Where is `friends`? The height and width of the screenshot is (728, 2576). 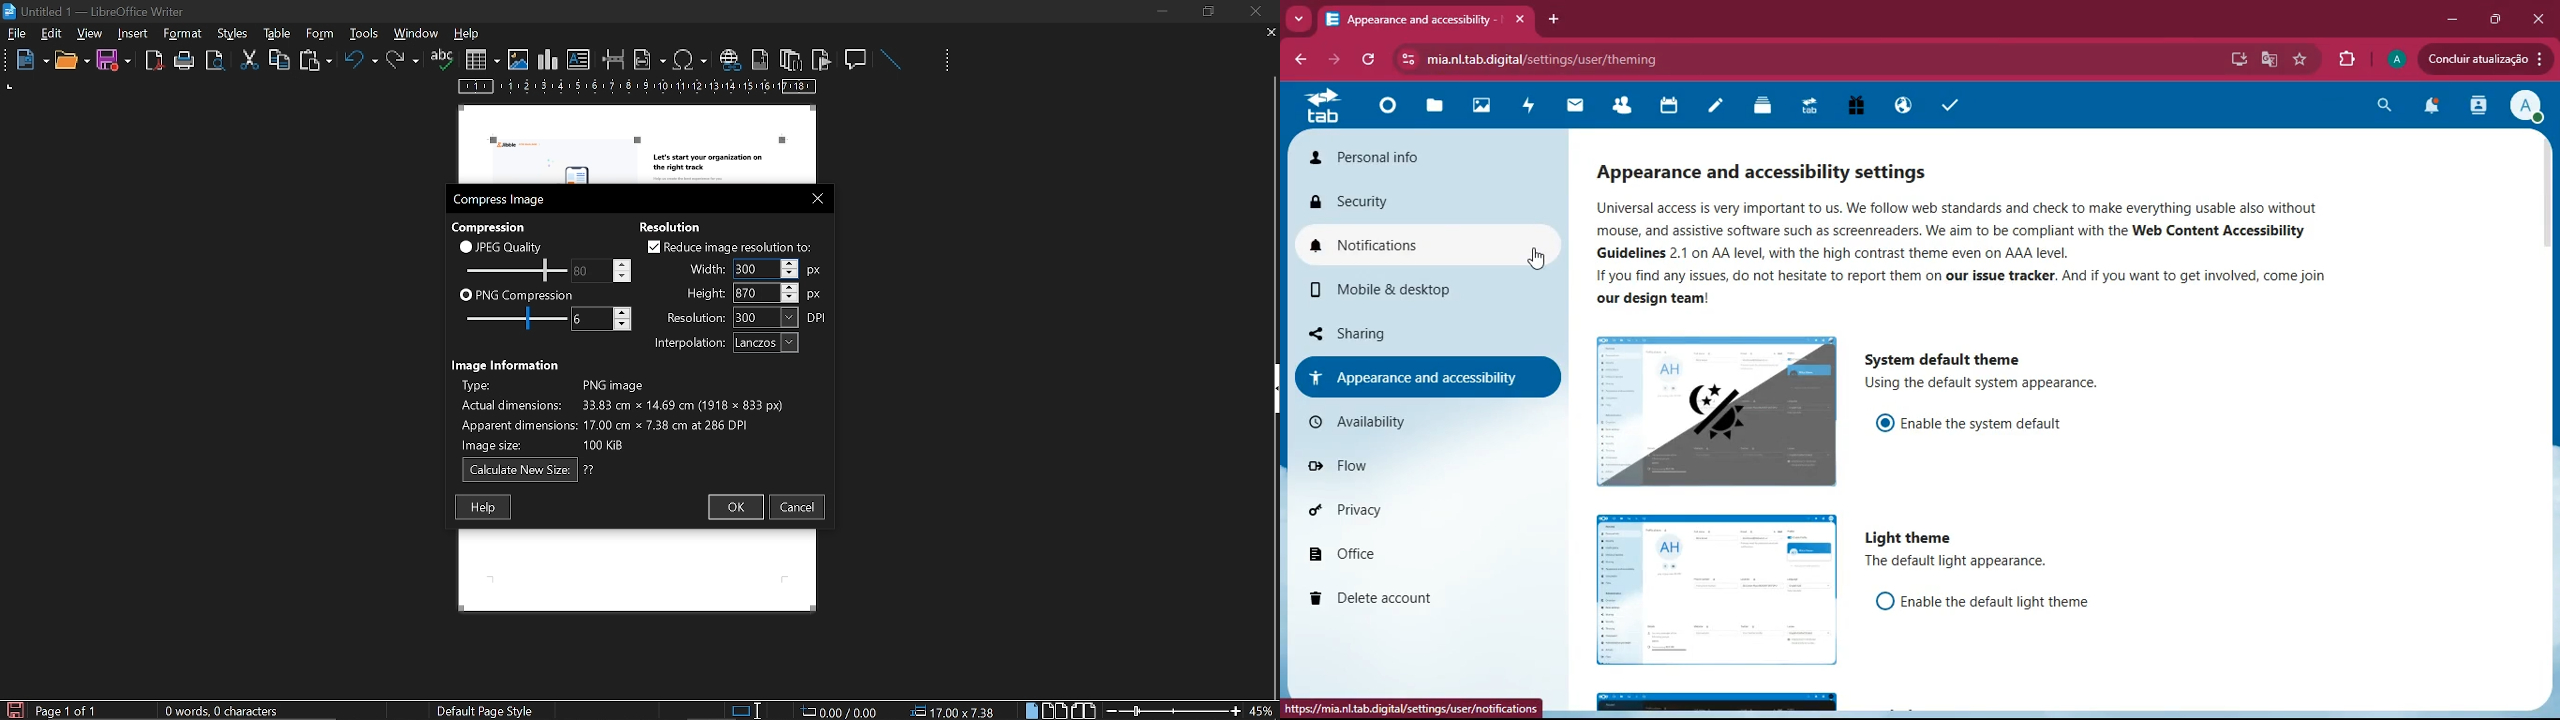
friends is located at coordinates (1628, 108).